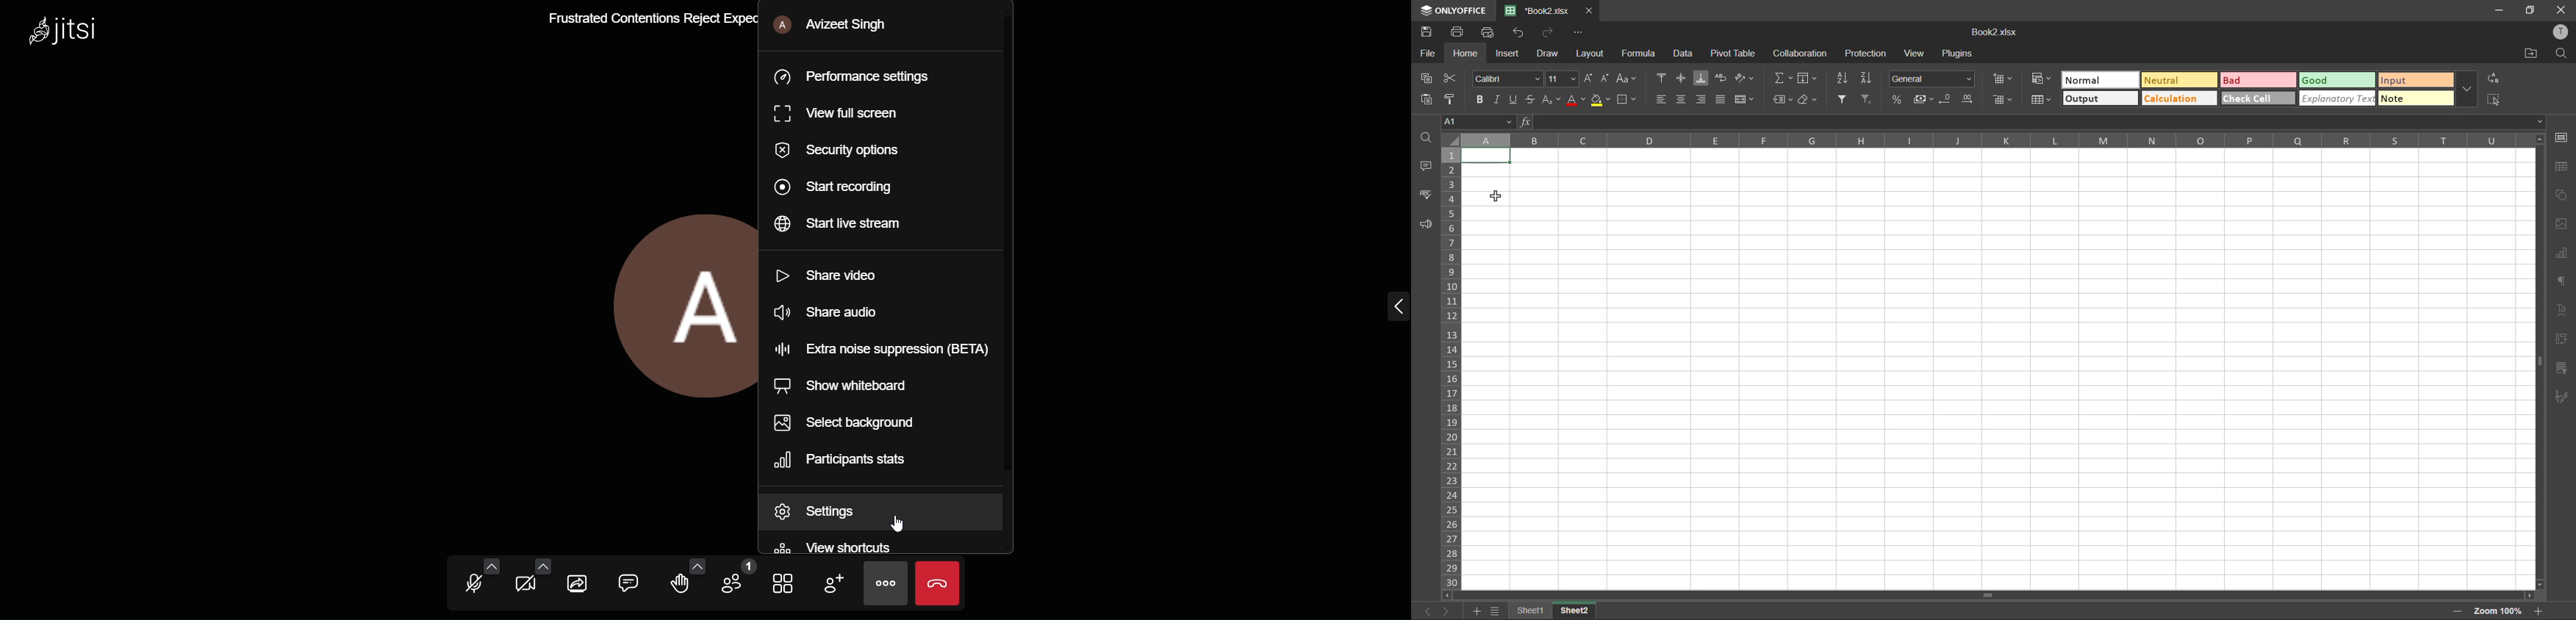  Describe the element at coordinates (2539, 364) in the screenshot. I see `scrollbar` at that location.